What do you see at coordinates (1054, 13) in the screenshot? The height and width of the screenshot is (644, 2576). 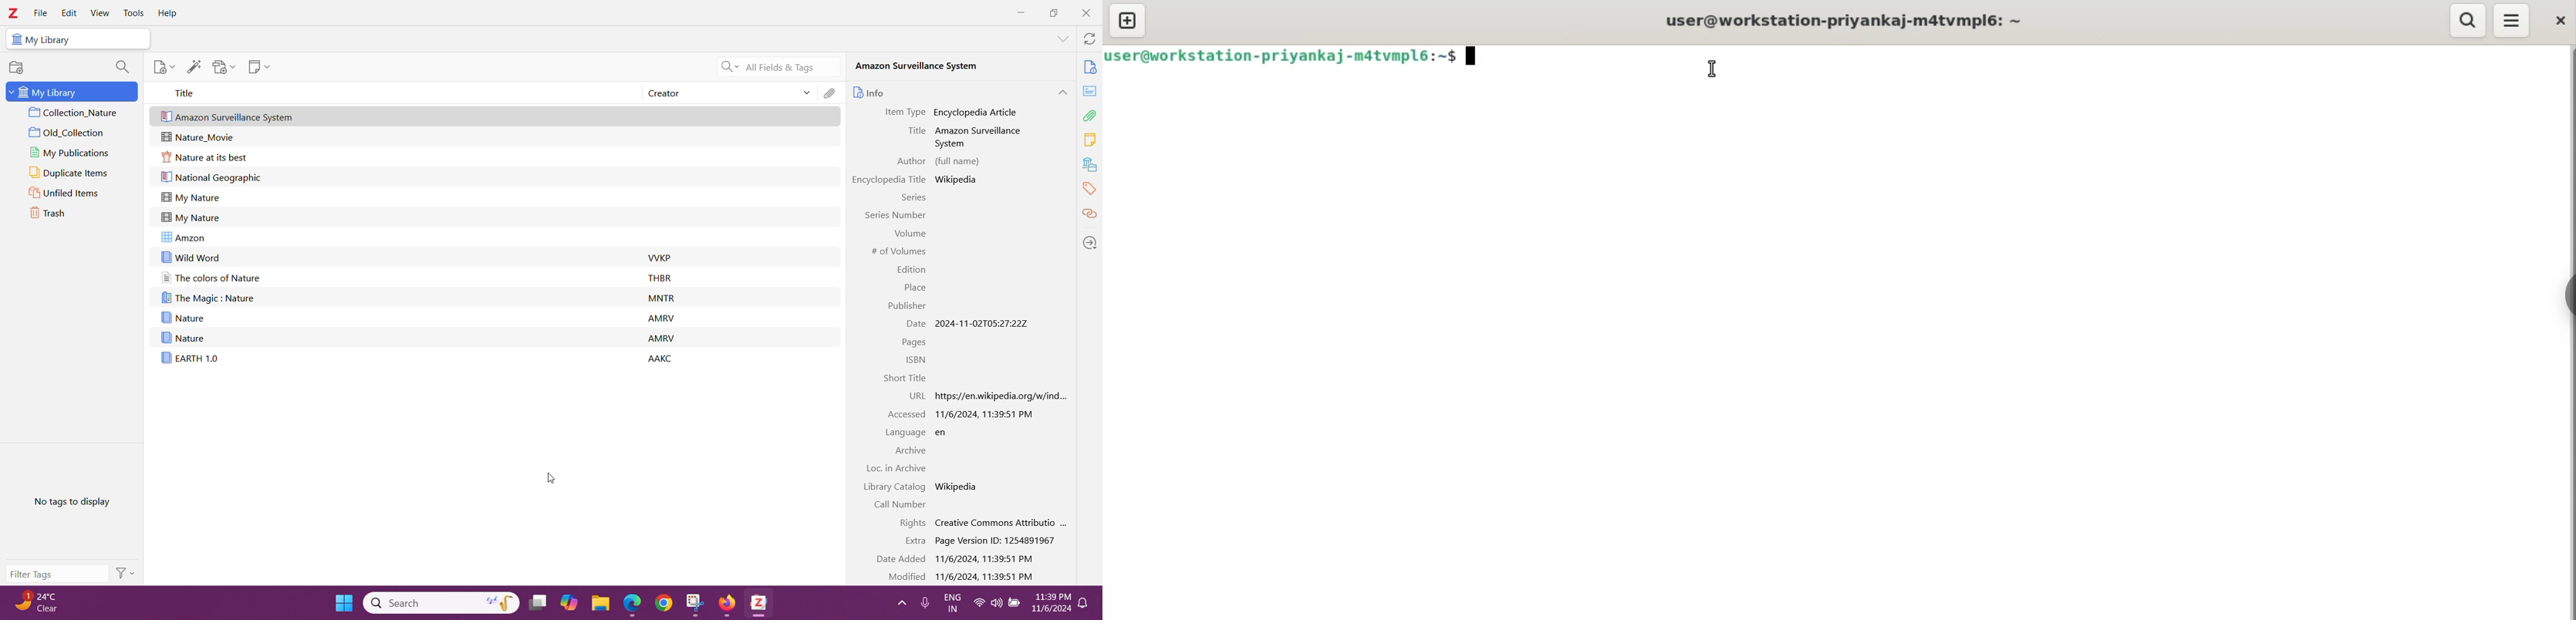 I see `Restore Down` at bounding box center [1054, 13].